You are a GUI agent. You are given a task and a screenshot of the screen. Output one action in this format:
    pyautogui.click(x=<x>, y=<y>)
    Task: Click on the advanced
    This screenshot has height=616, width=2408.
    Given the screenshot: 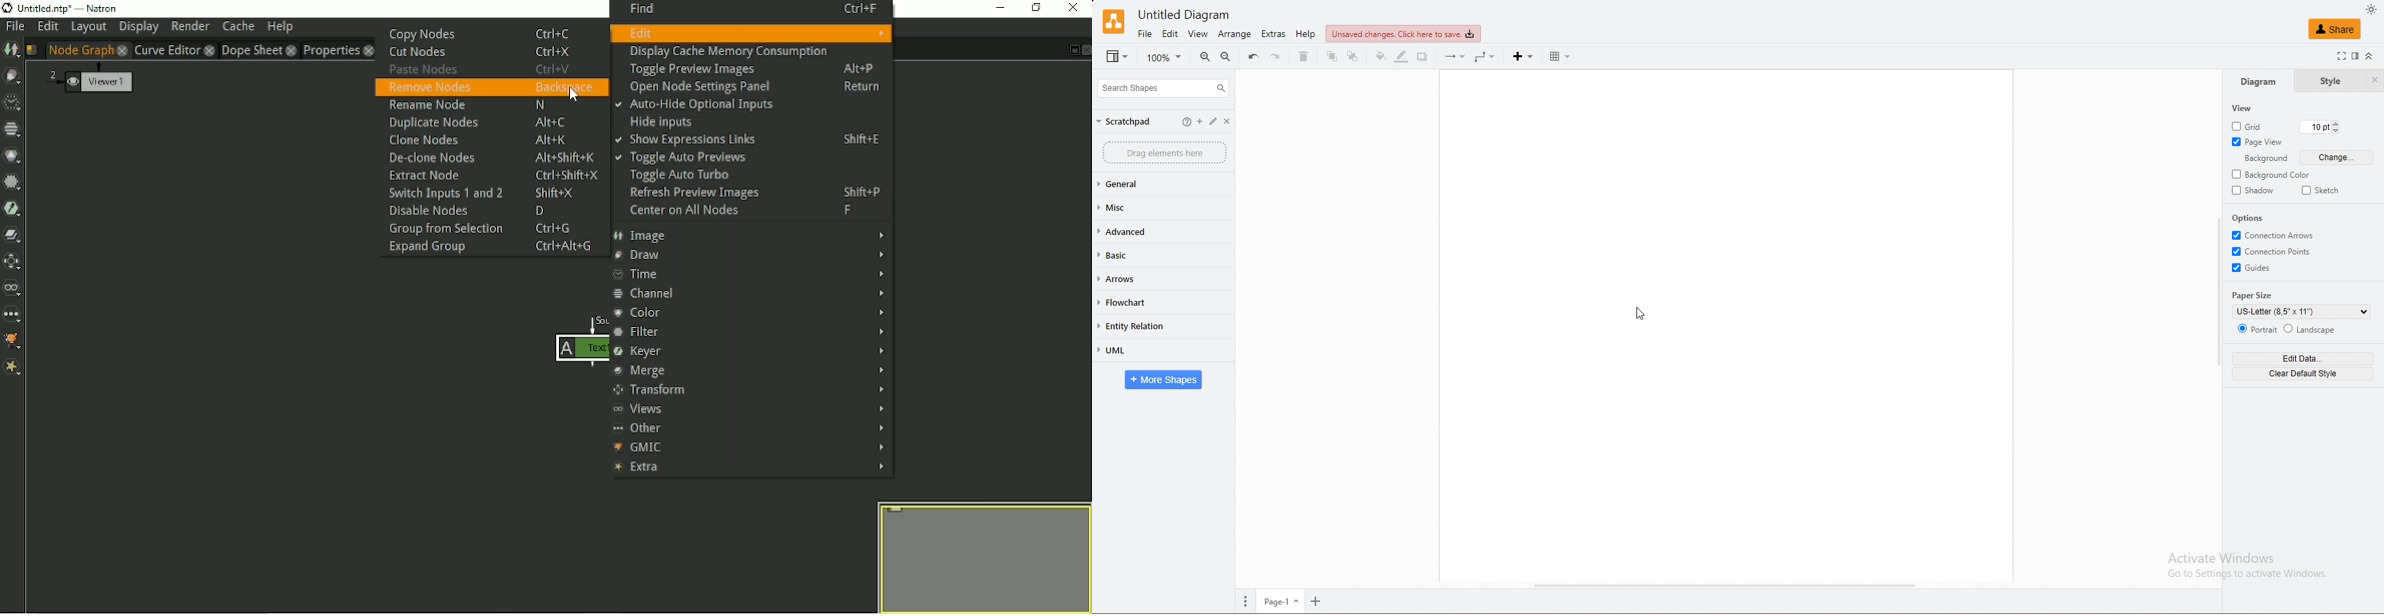 What is the action you would take?
    pyautogui.click(x=1131, y=231)
    